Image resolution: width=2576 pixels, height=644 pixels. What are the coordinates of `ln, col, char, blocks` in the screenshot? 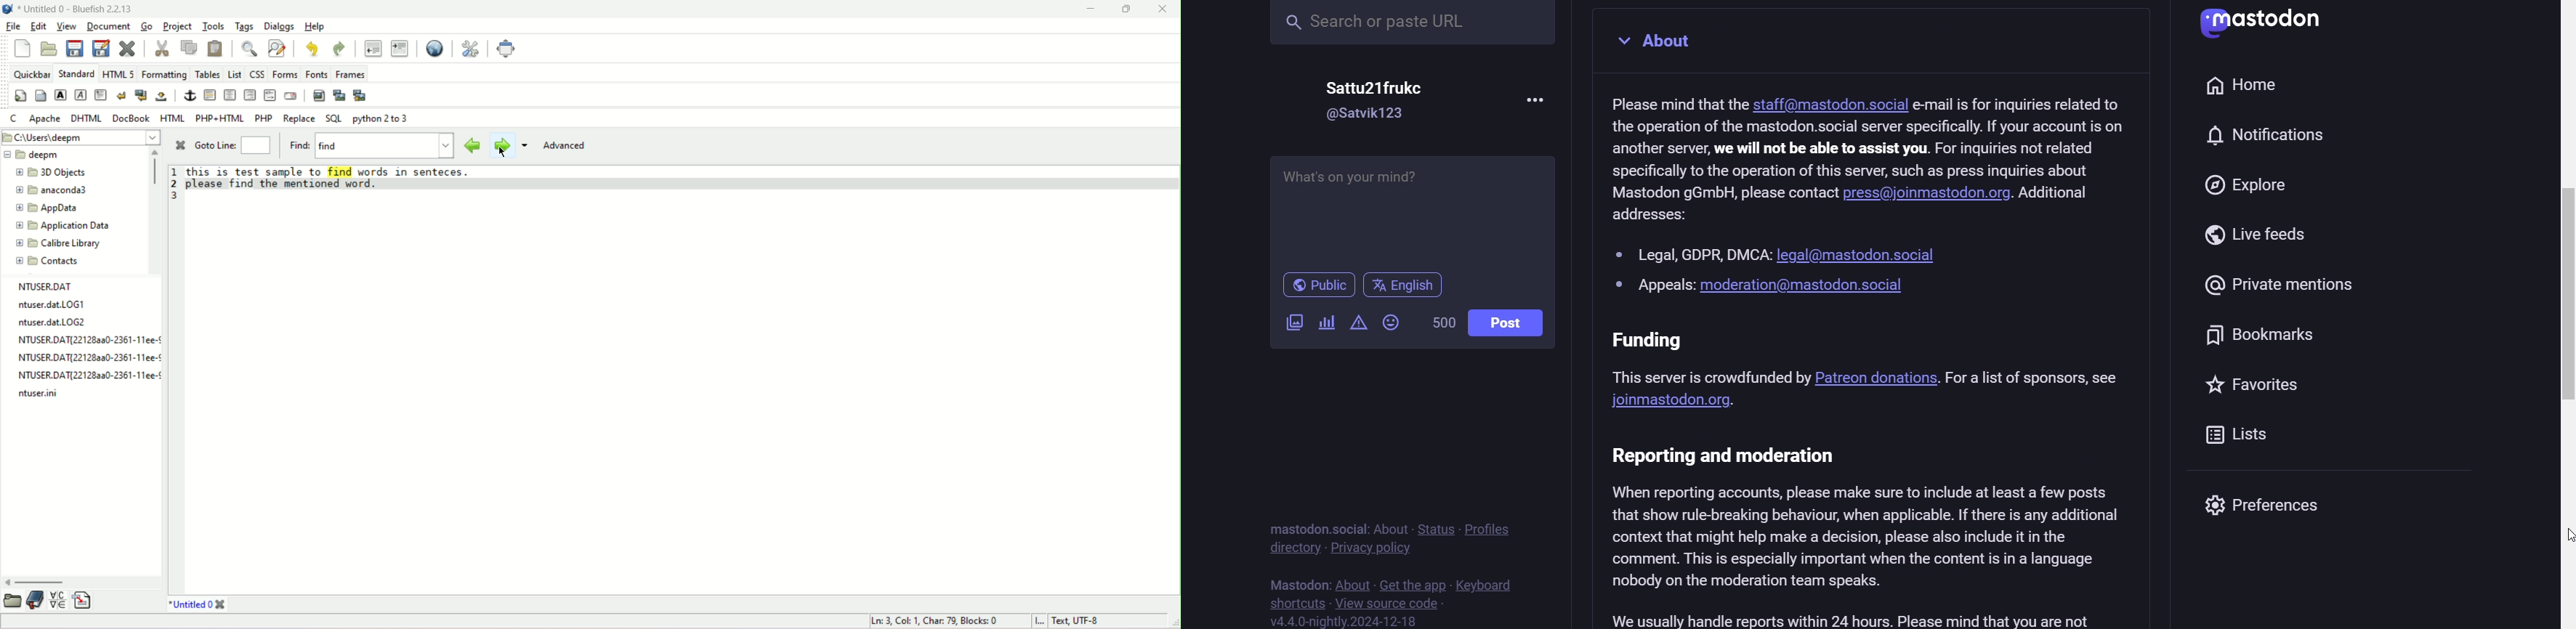 It's located at (934, 622).